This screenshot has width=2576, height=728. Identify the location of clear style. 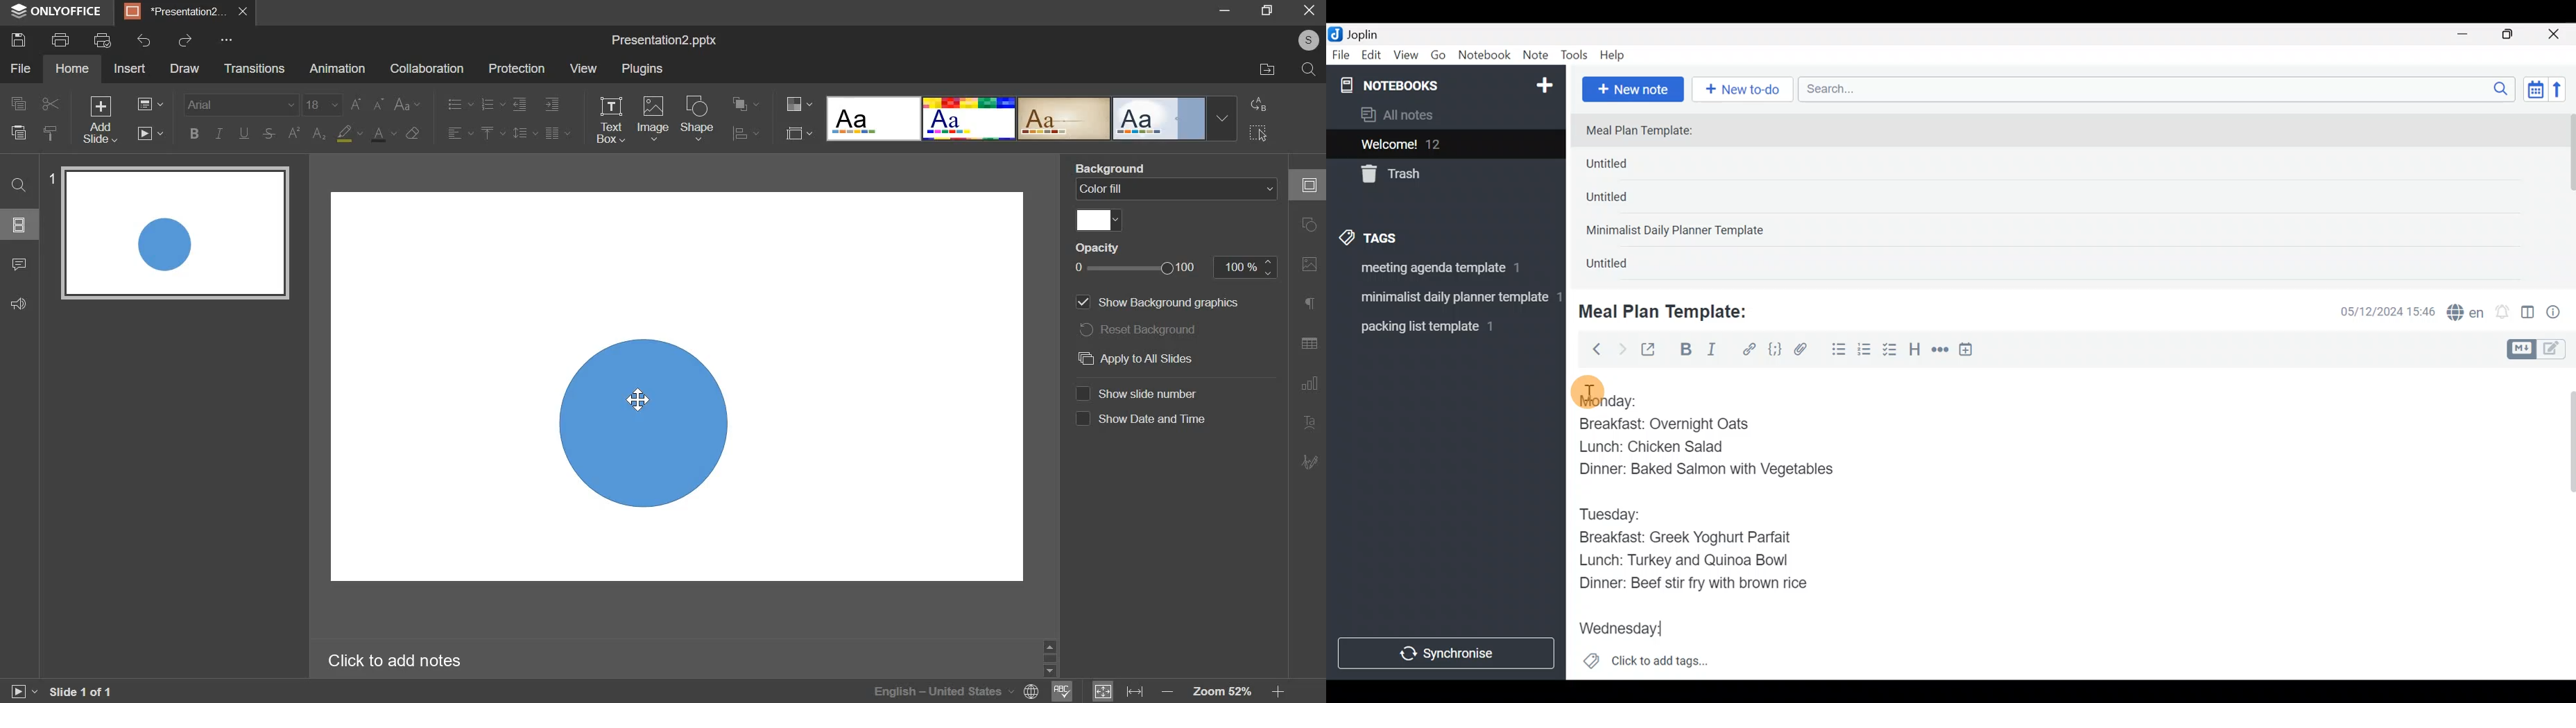
(413, 134).